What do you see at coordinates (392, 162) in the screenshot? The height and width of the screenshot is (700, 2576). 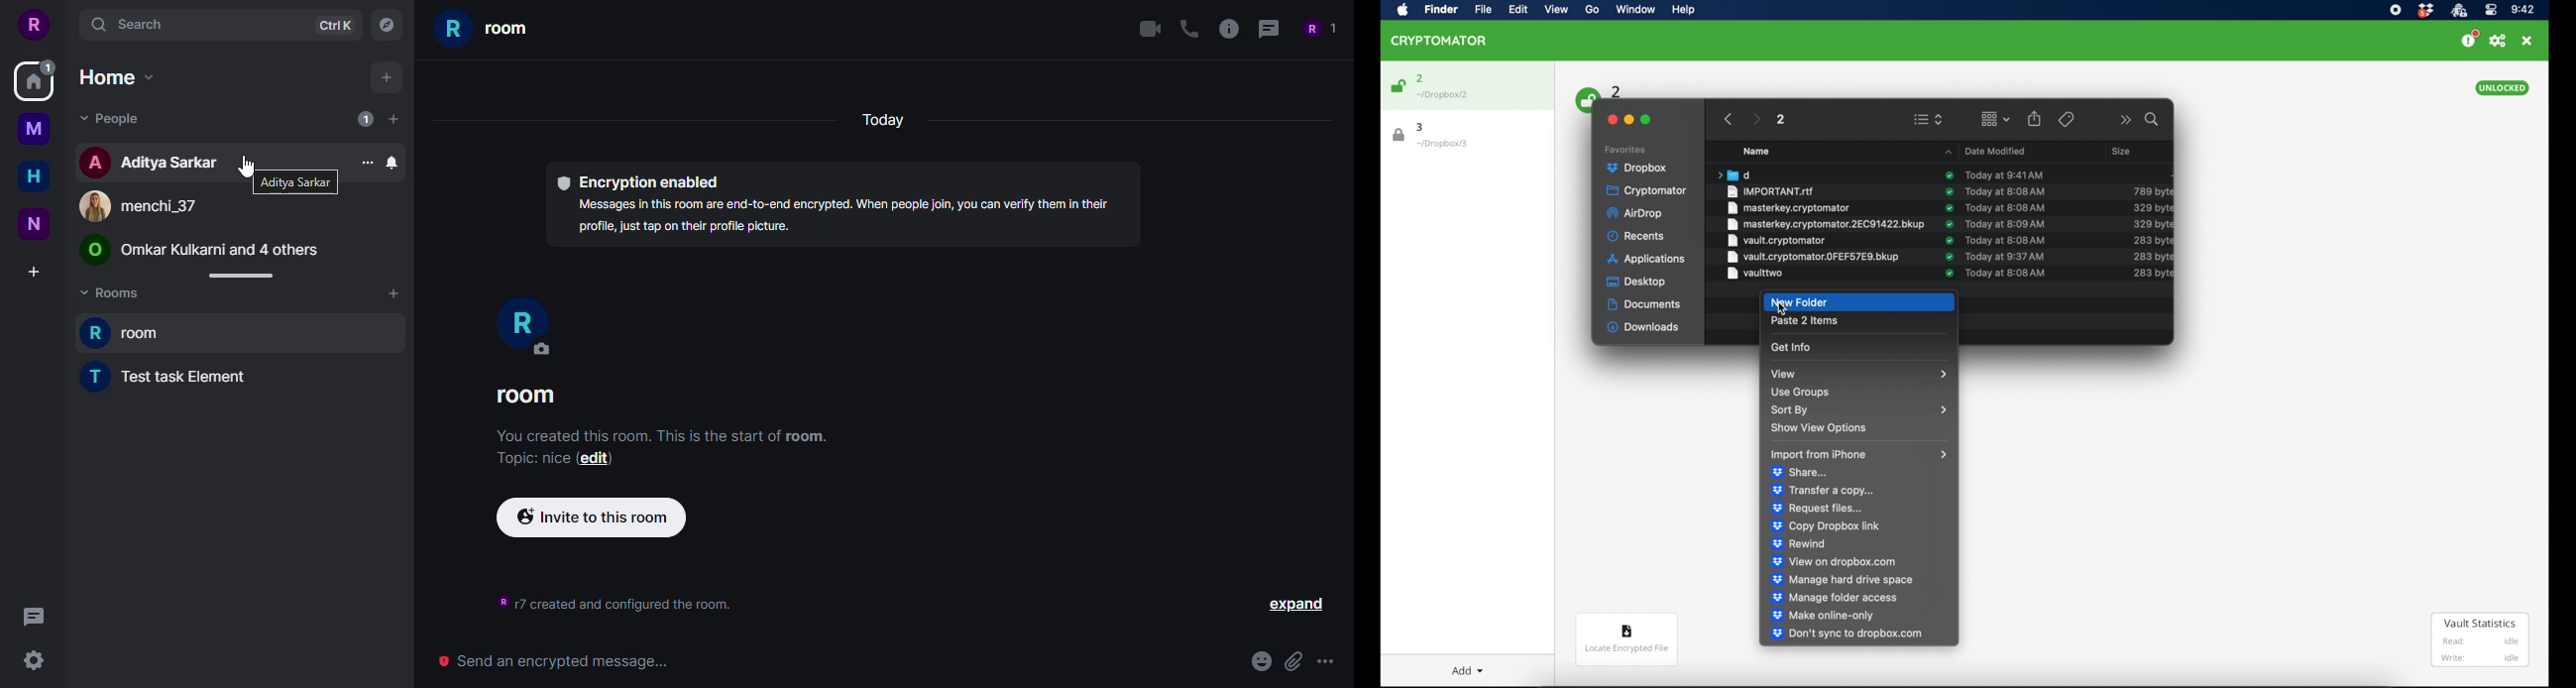 I see `notification` at bounding box center [392, 162].